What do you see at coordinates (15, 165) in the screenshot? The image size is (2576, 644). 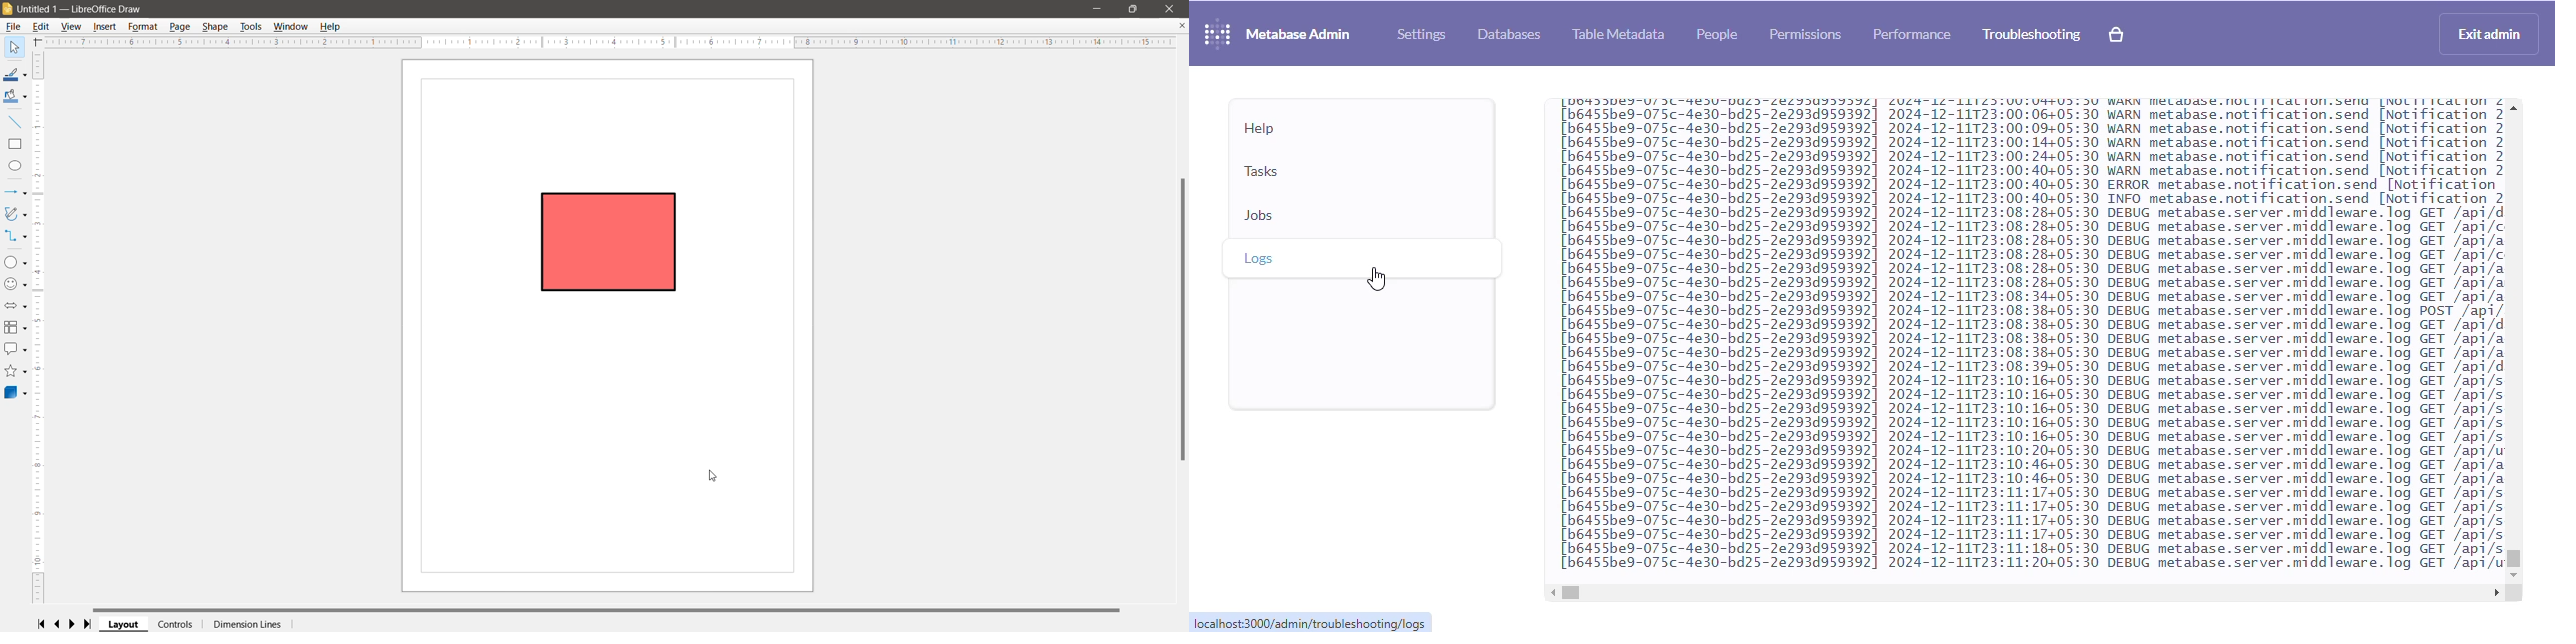 I see `Ellipse` at bounding box center [15, 165].